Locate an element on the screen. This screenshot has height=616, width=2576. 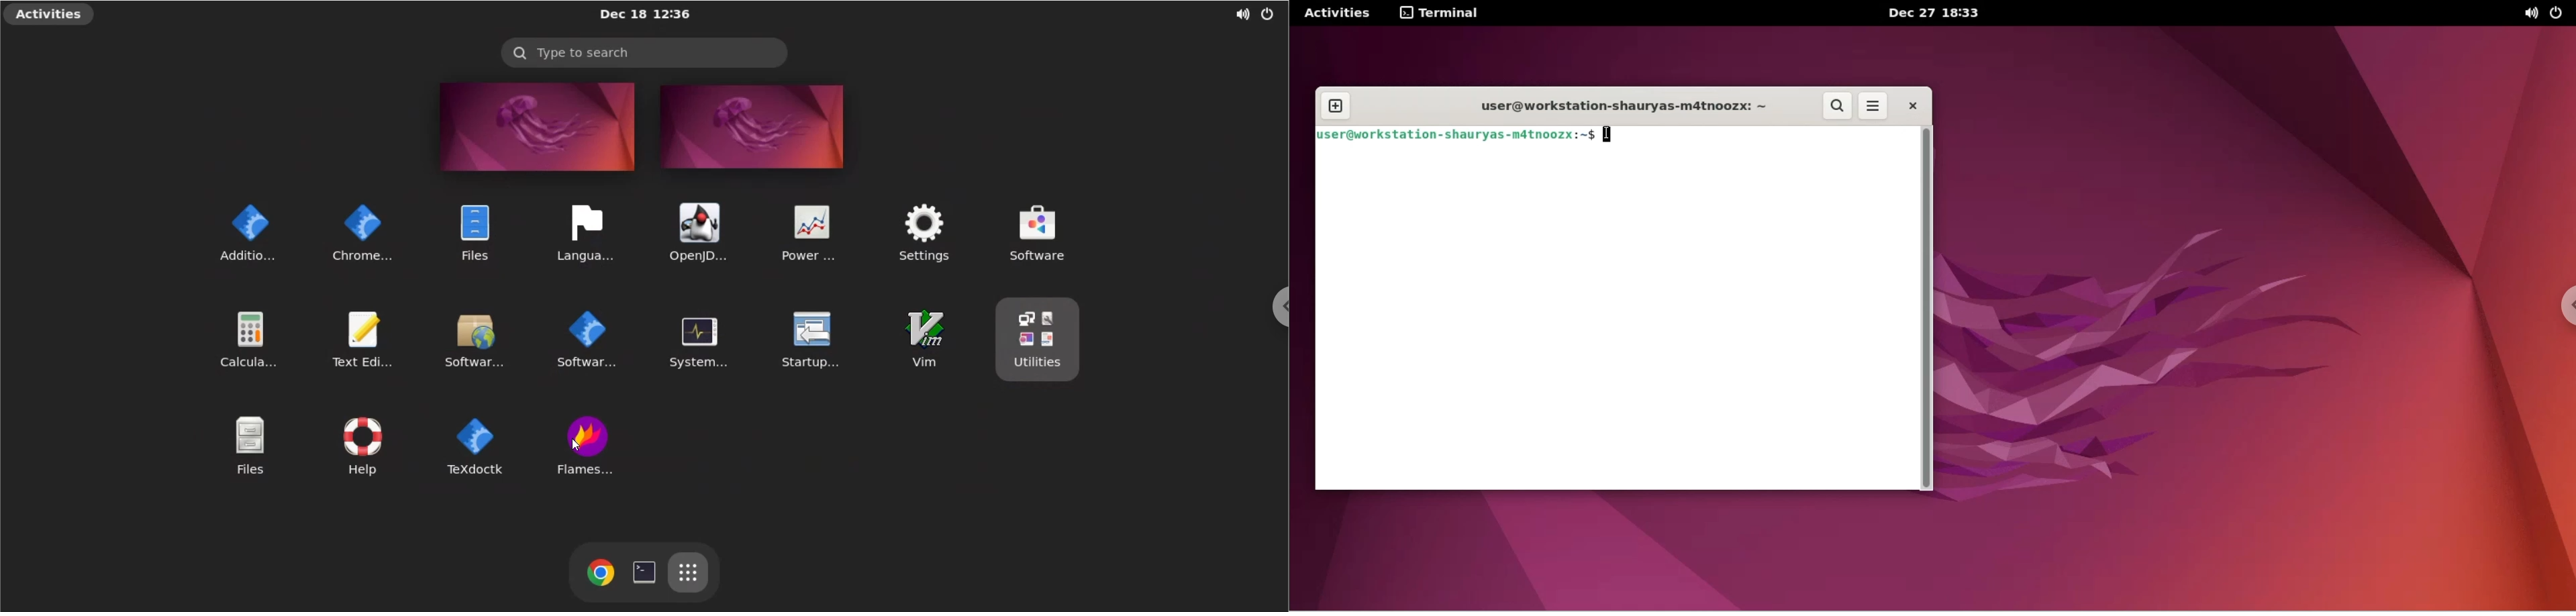
text docs is located at coordinates (473, 445).